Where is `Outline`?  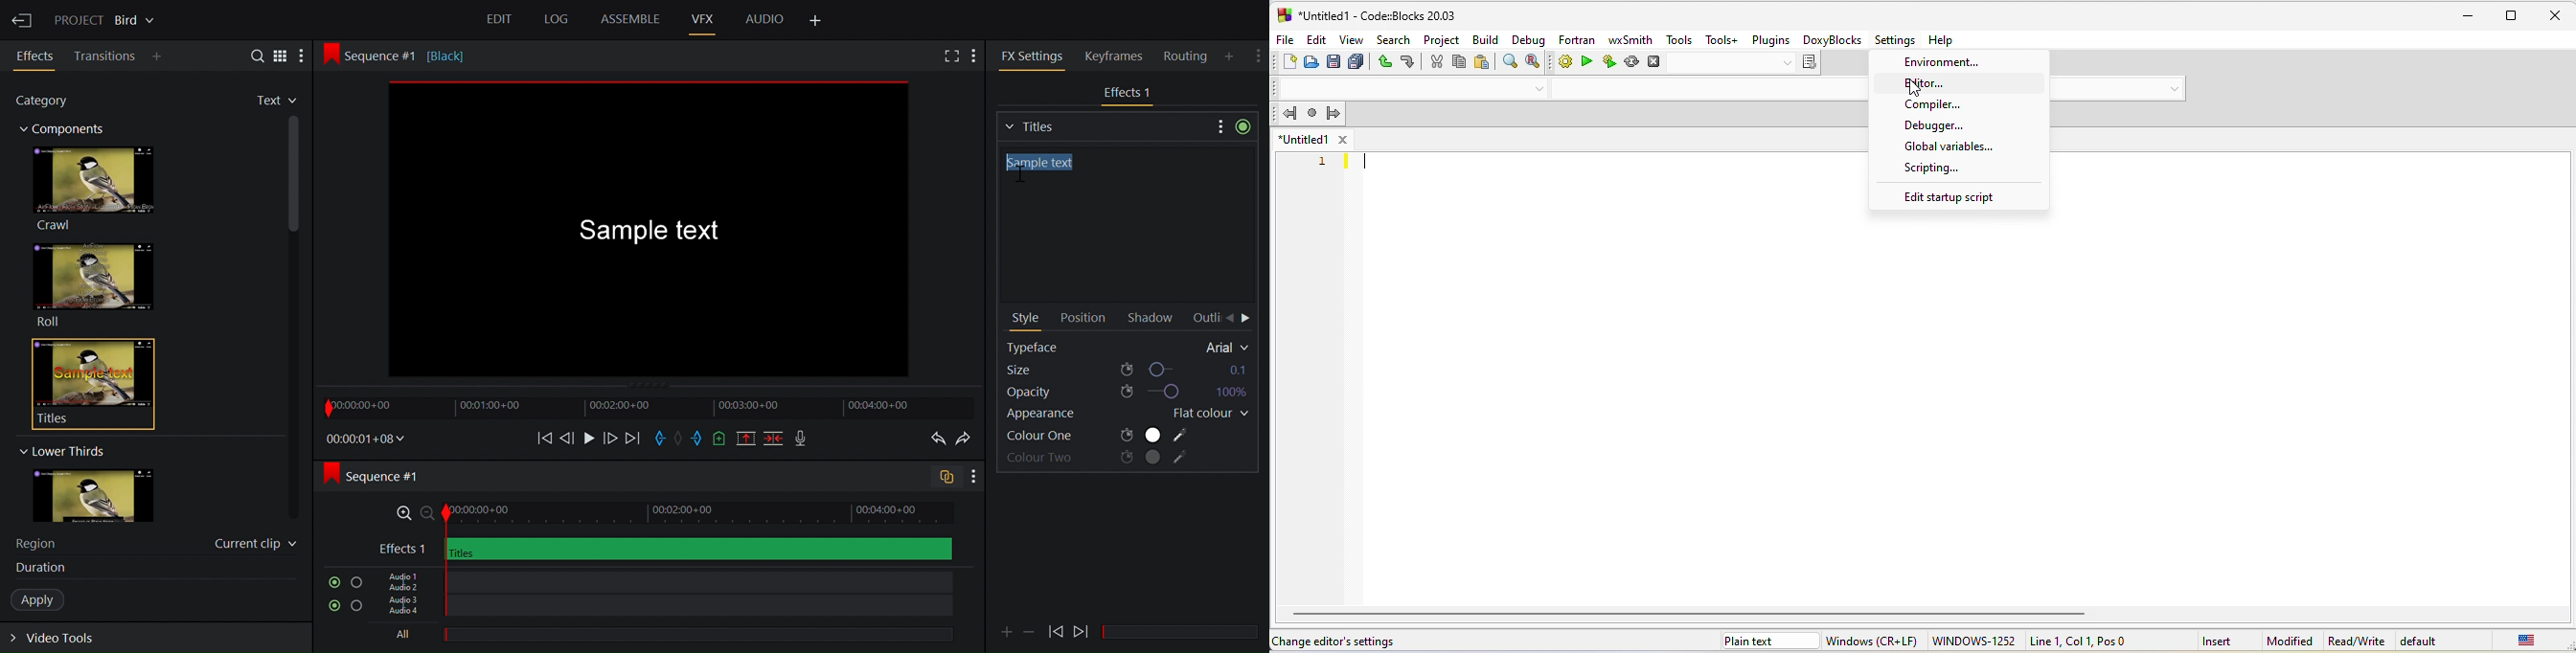
Outline is located at coordinates (1205, 318).